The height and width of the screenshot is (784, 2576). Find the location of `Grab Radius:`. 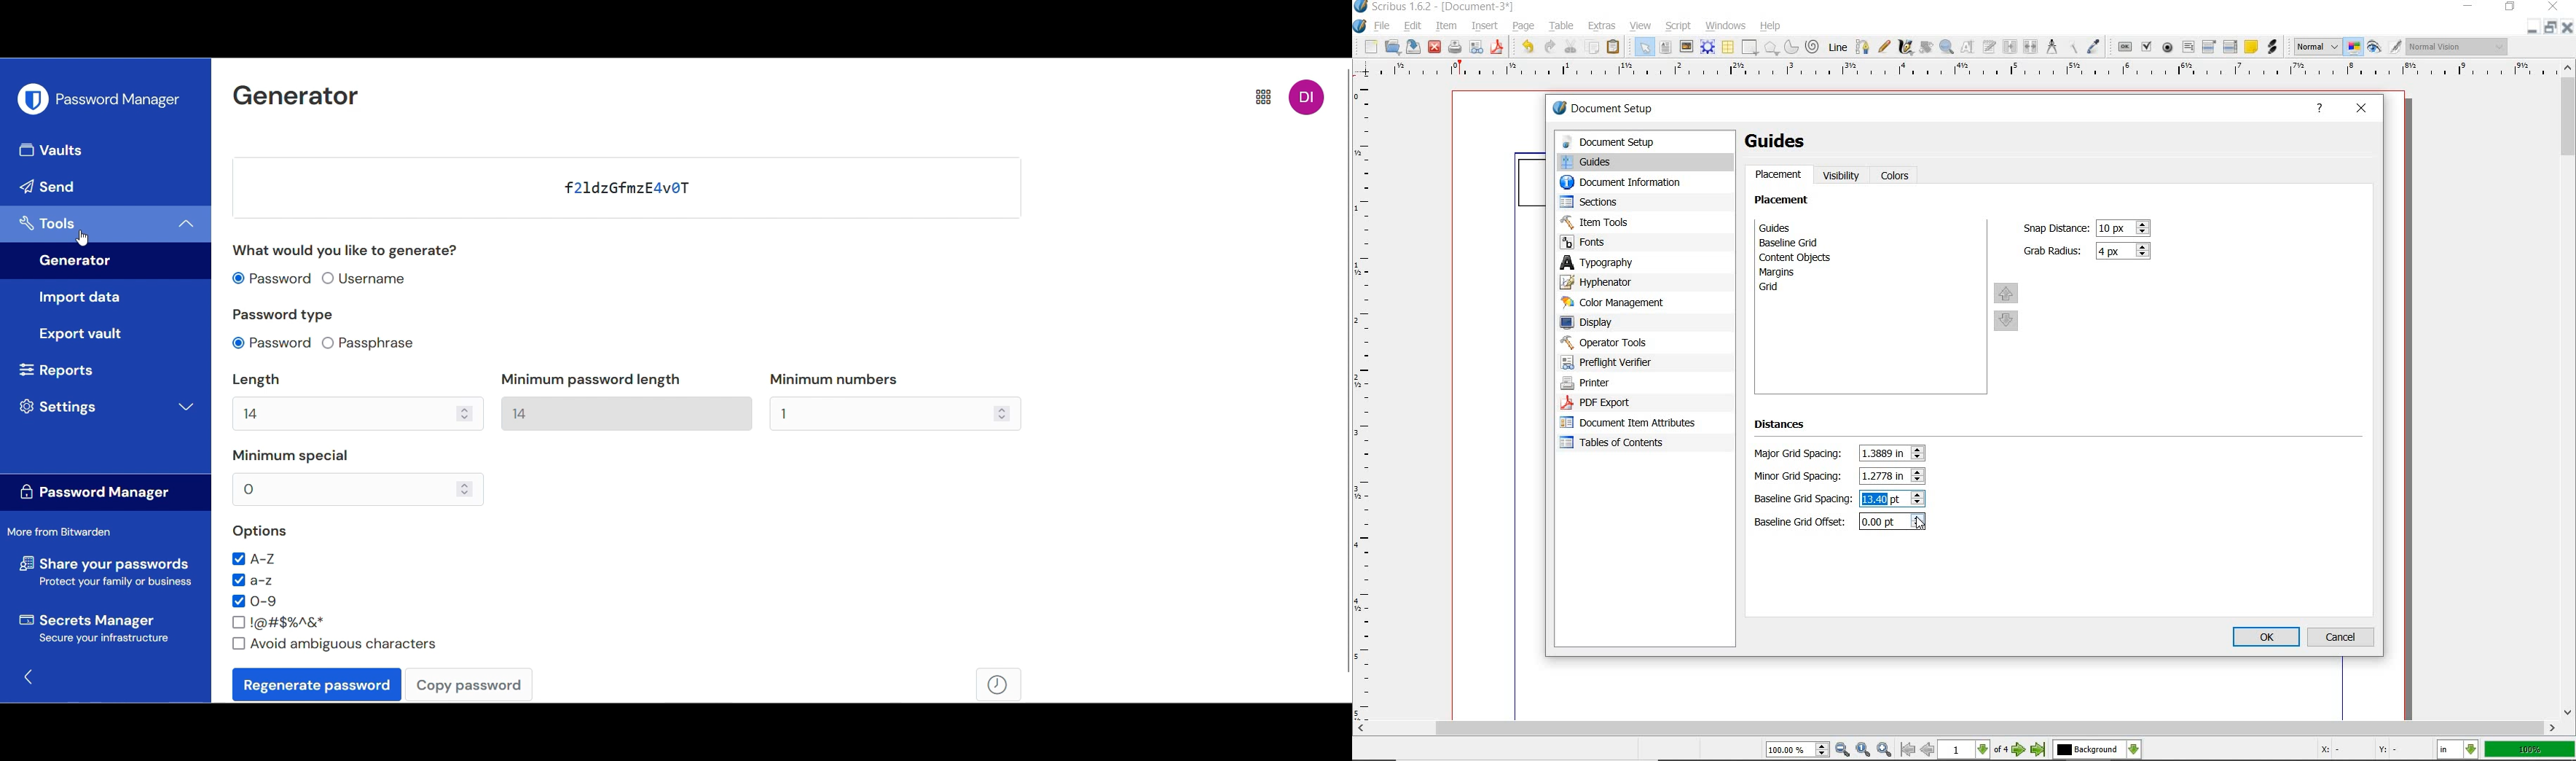

Grab Radius: is located at coordinates (2054, 249).